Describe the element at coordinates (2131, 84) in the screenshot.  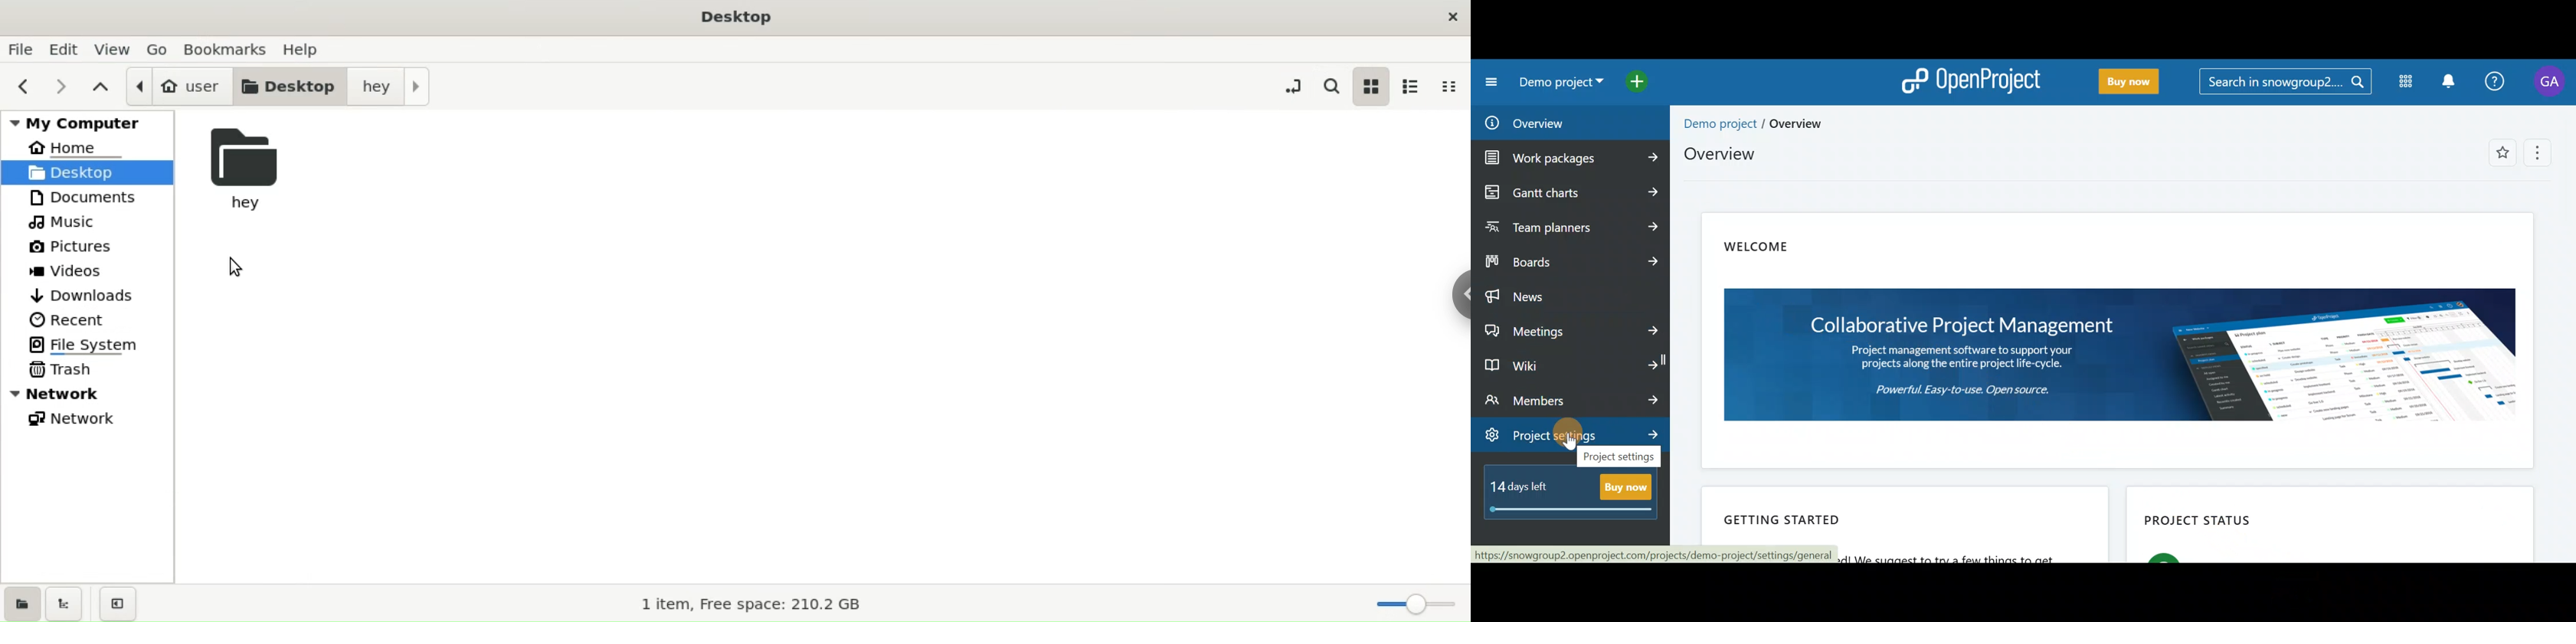
I see `Buy now` at that location.